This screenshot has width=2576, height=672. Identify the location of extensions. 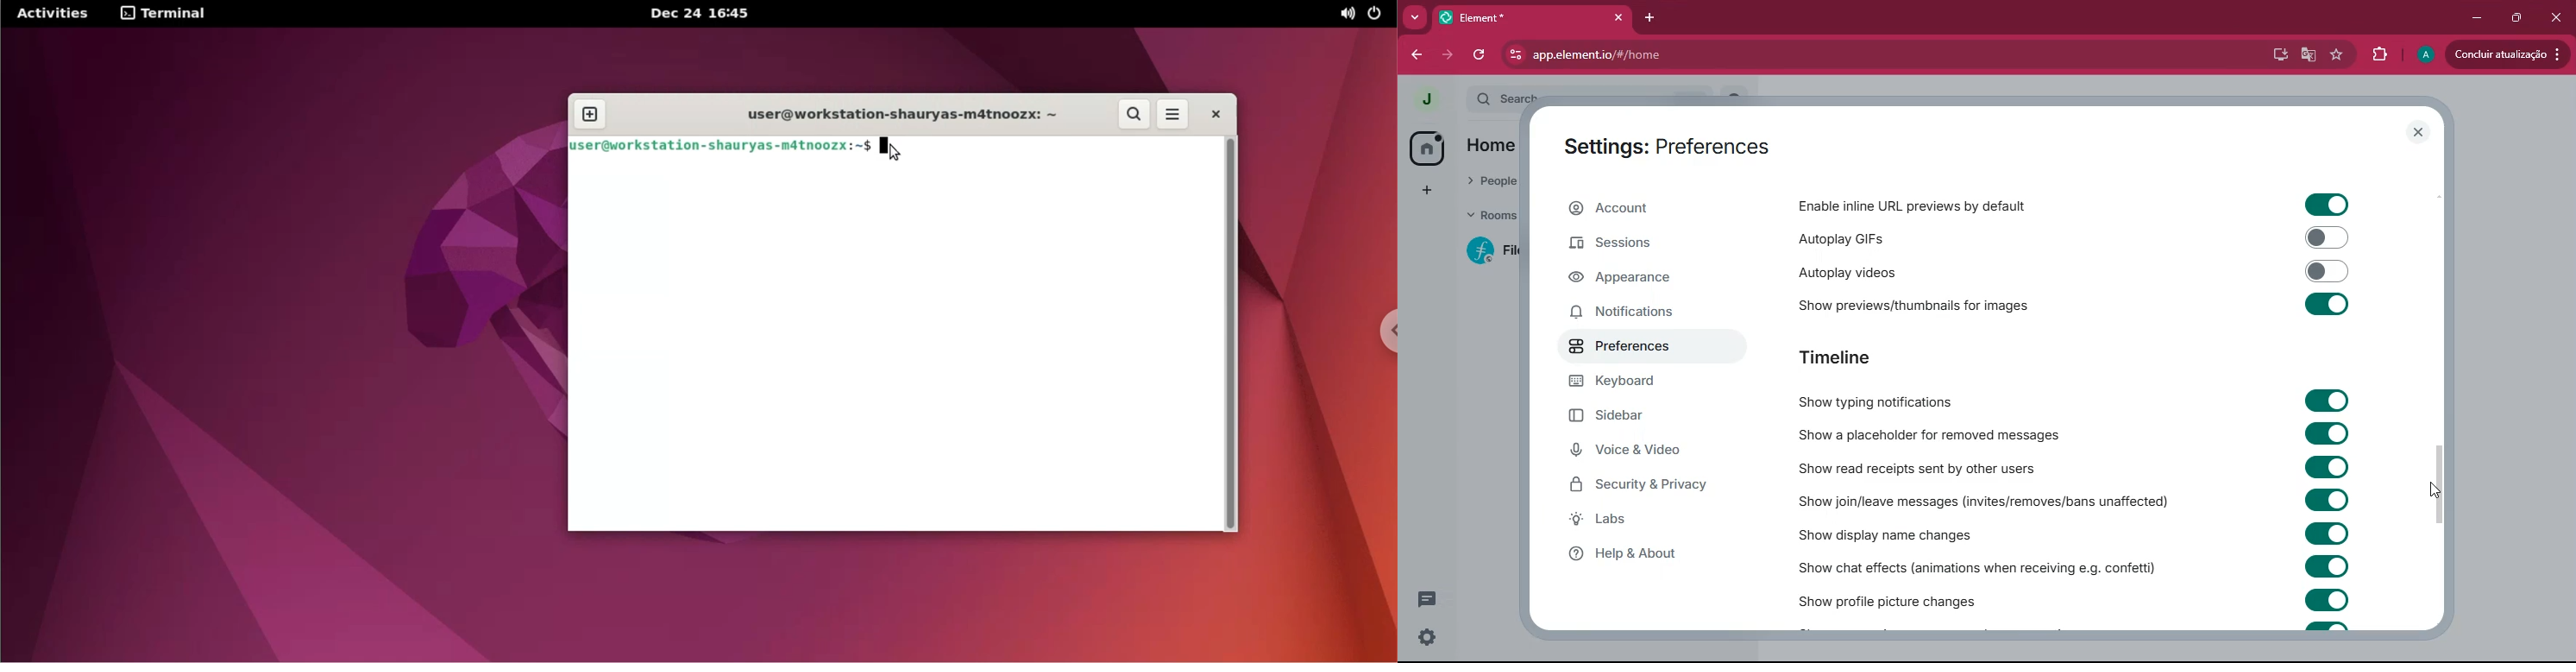
(2377, 55).